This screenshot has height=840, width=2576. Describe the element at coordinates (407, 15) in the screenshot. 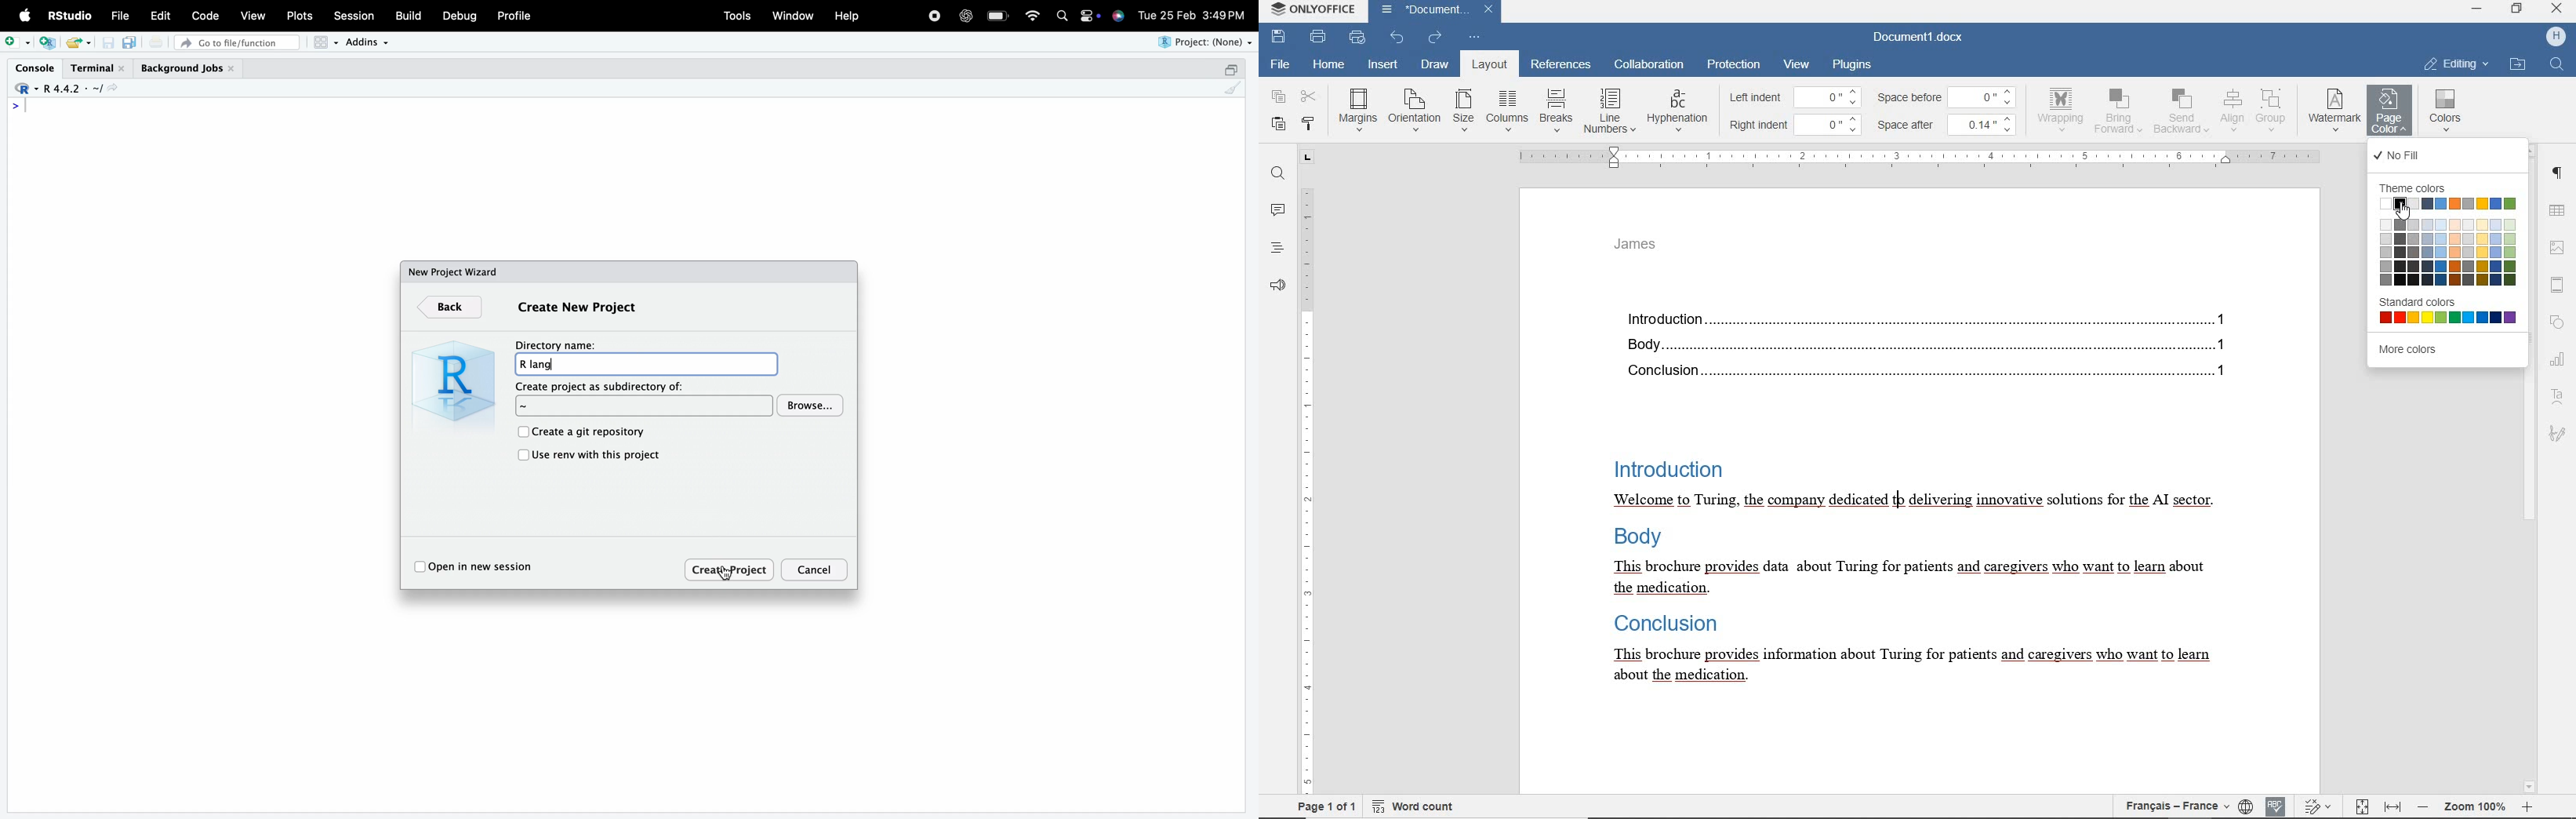

I see `Build` at that location.